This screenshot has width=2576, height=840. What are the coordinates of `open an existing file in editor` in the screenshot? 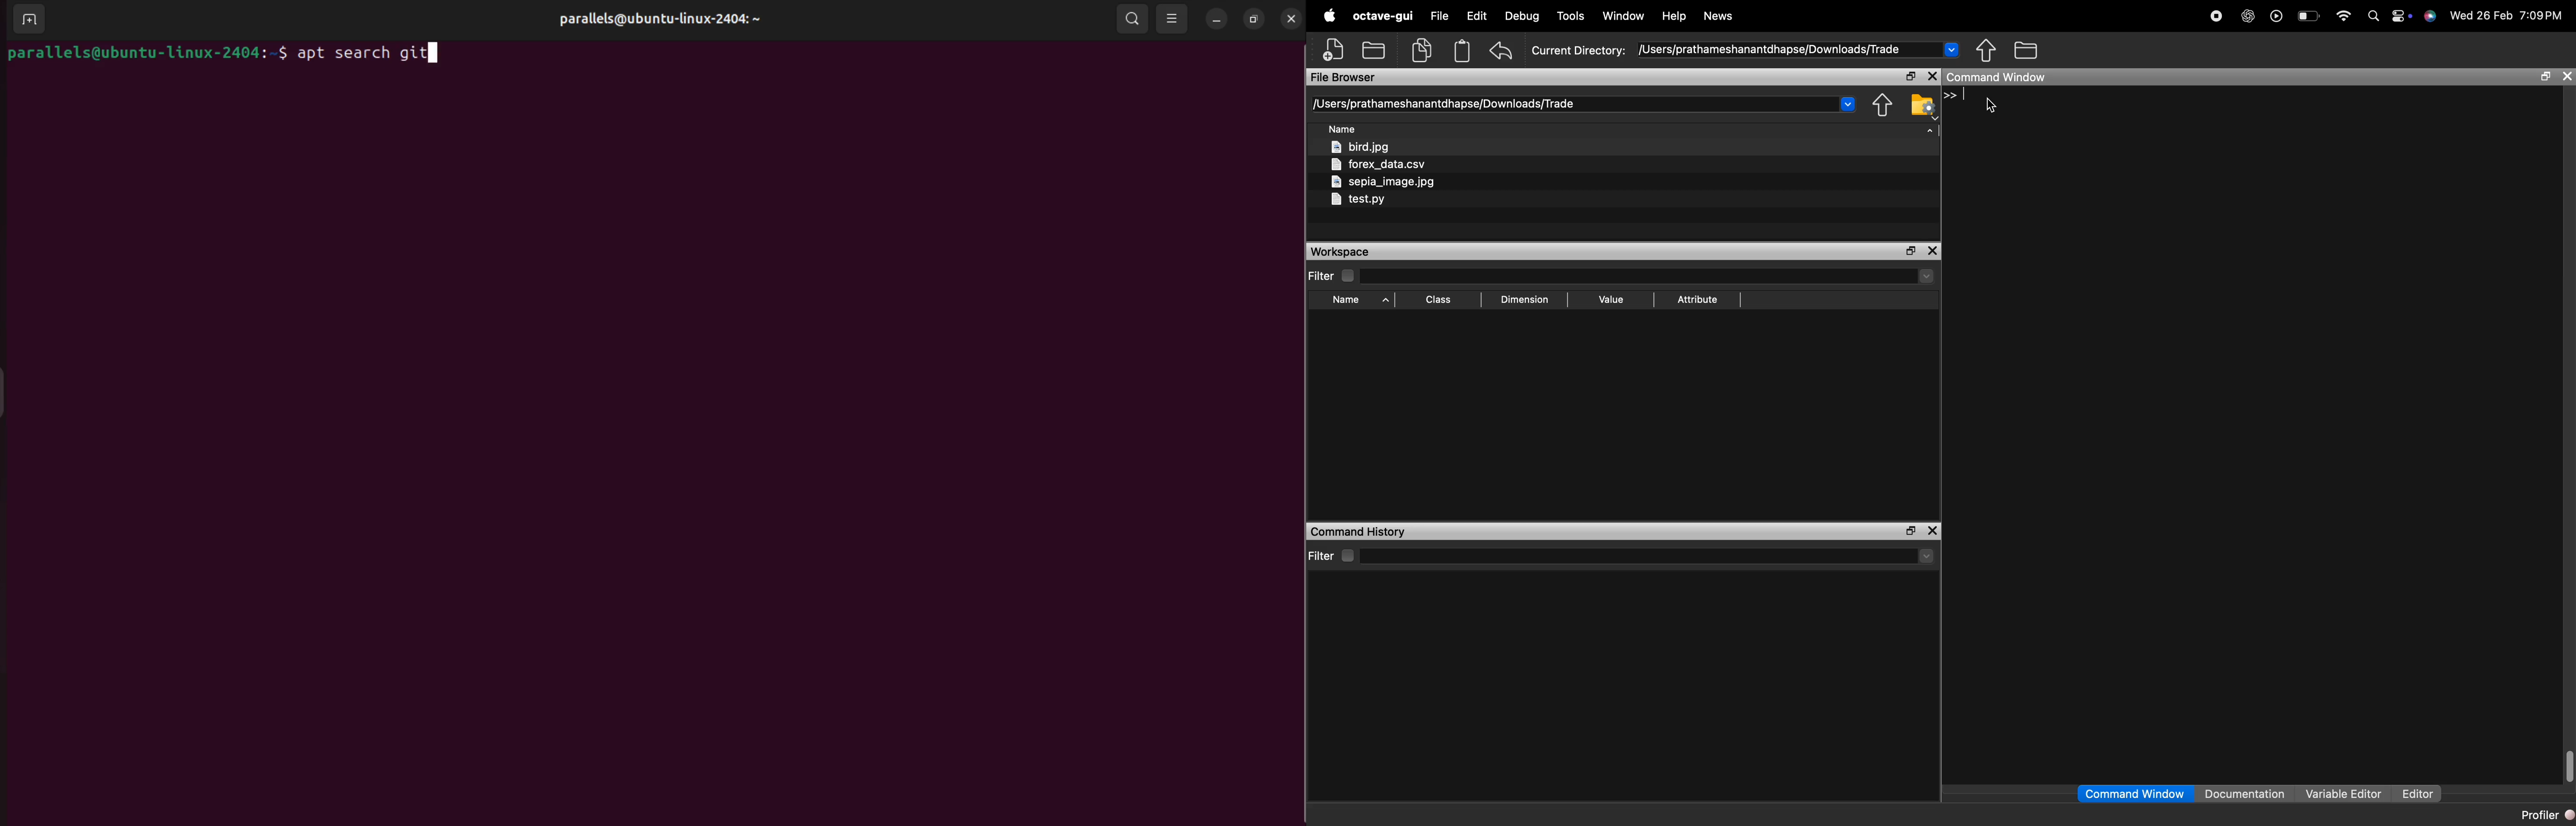 It's located at (1374, 50).